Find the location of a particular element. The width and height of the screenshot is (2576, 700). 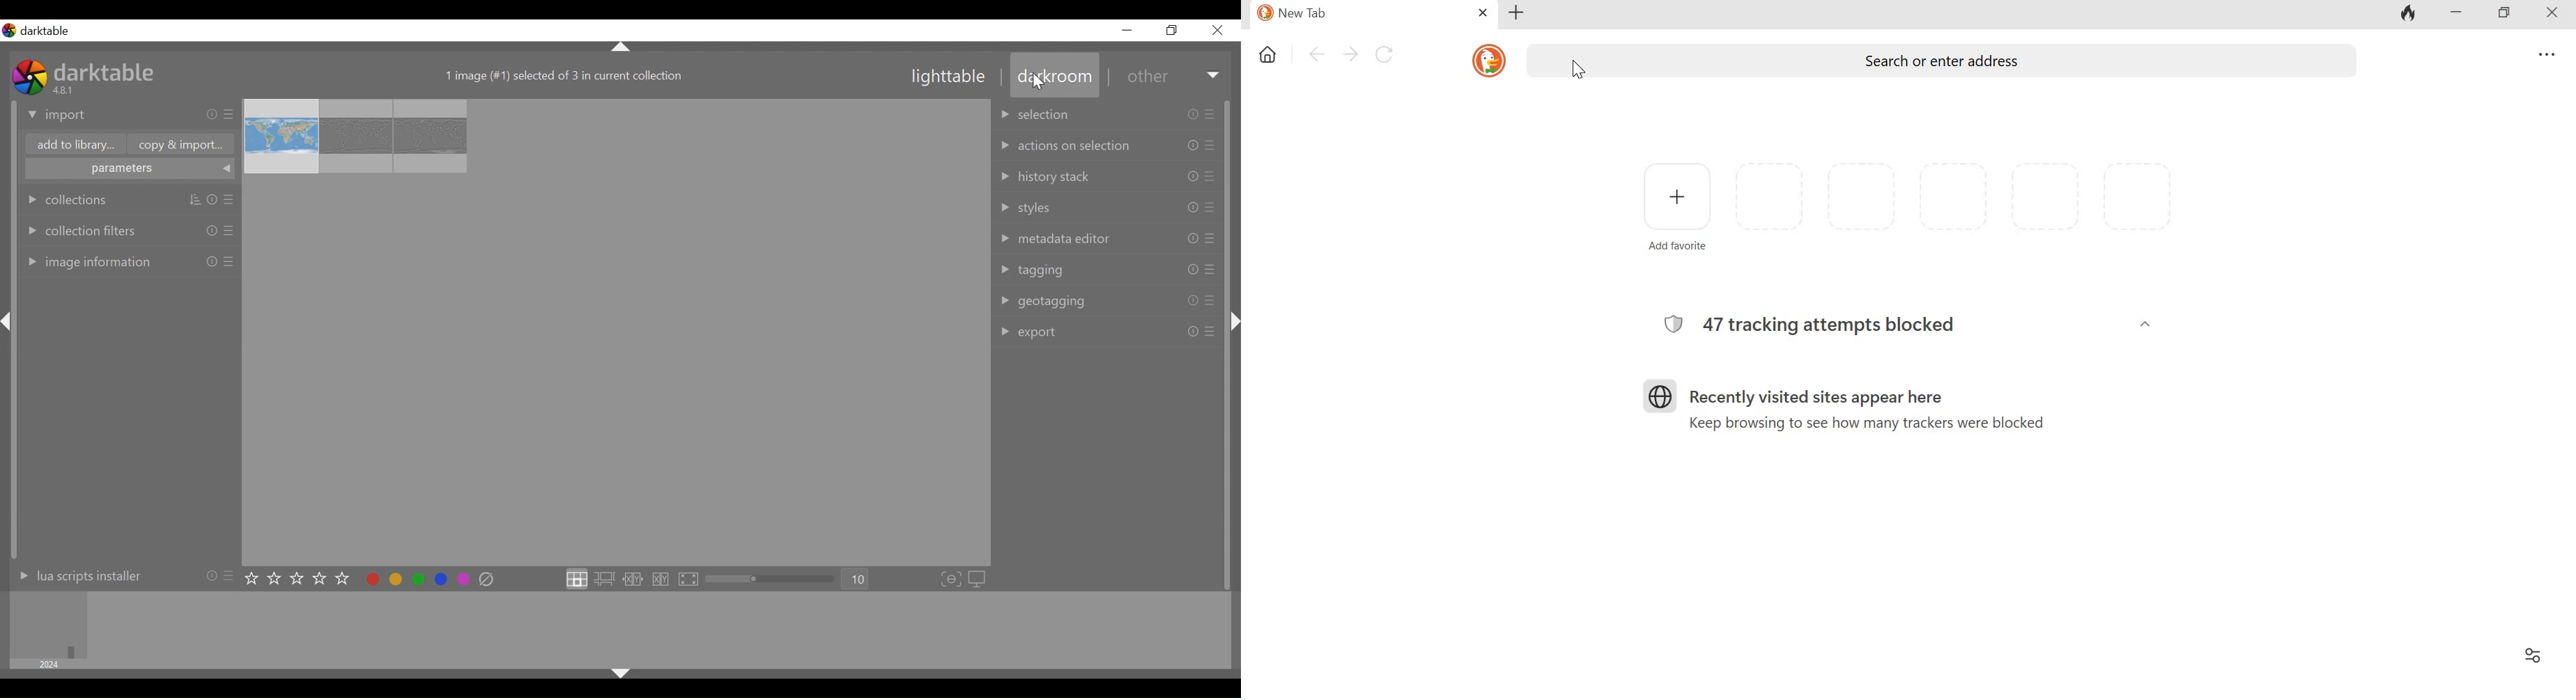

click to enter zoomable lighttable layout is located at coordinates (604, 579).